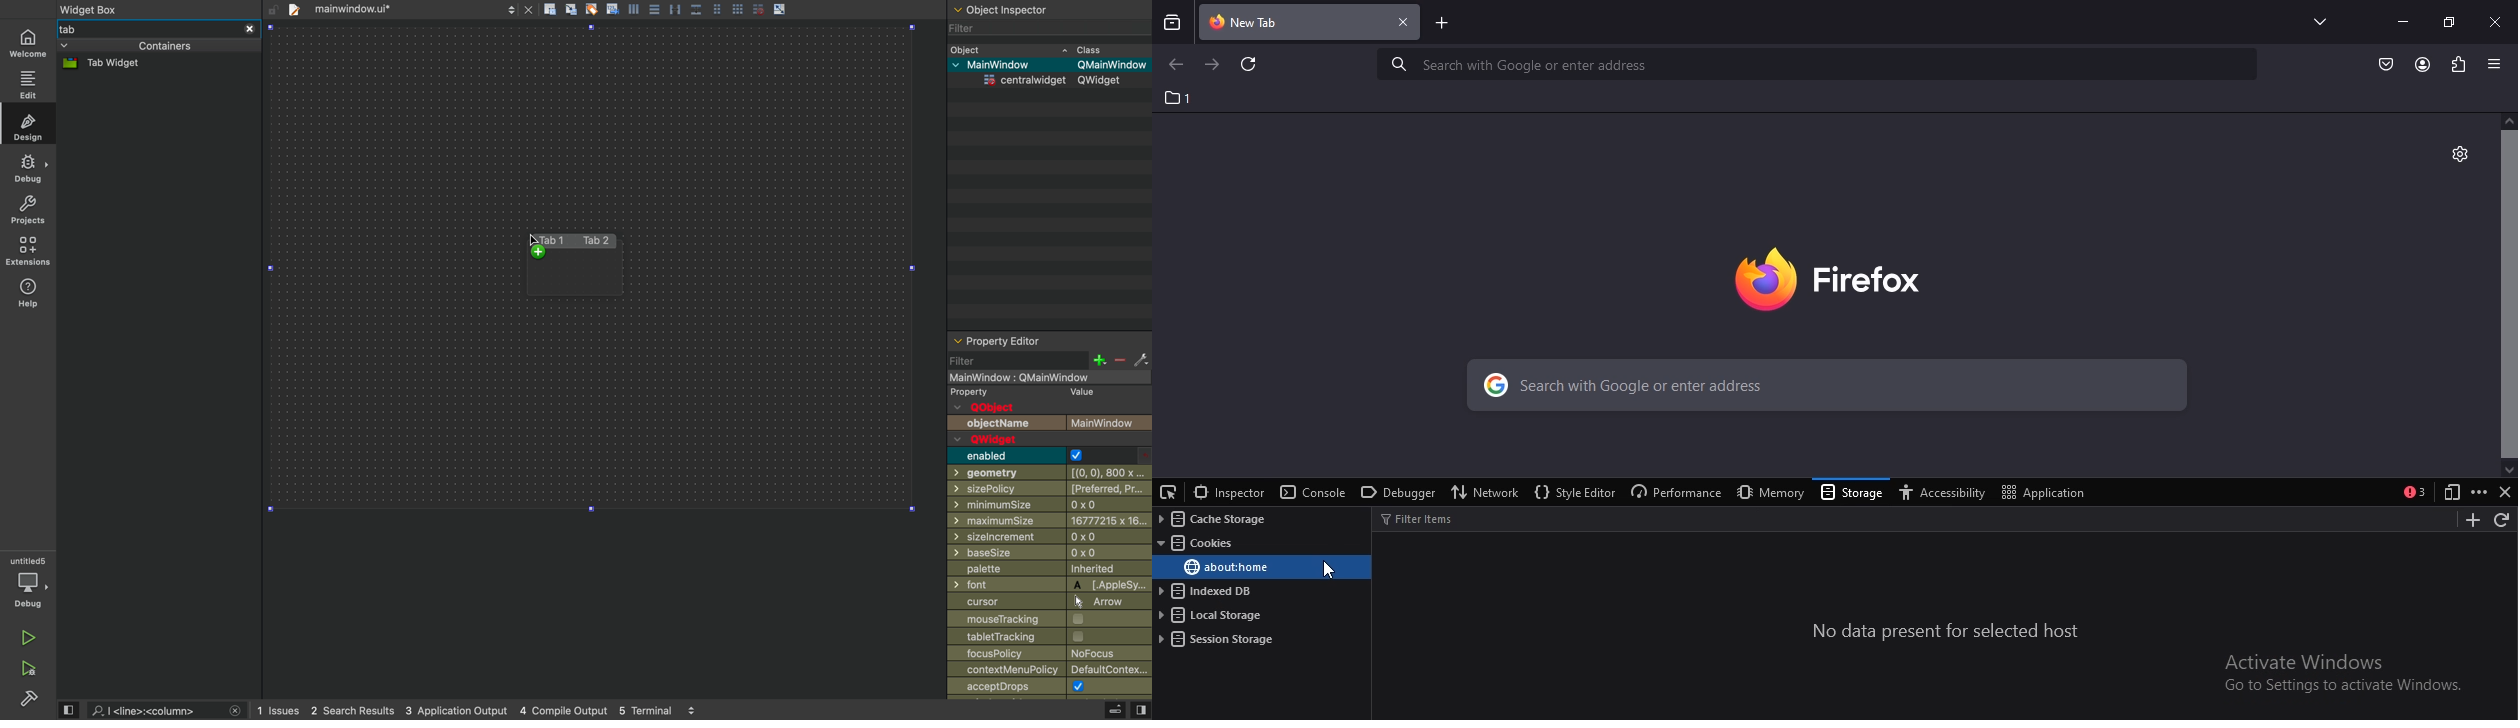 This screenshot has height=728, width=2520. Describe the element at coordinates (1020, 456) in the screenshot. I see `enabled` at that location.